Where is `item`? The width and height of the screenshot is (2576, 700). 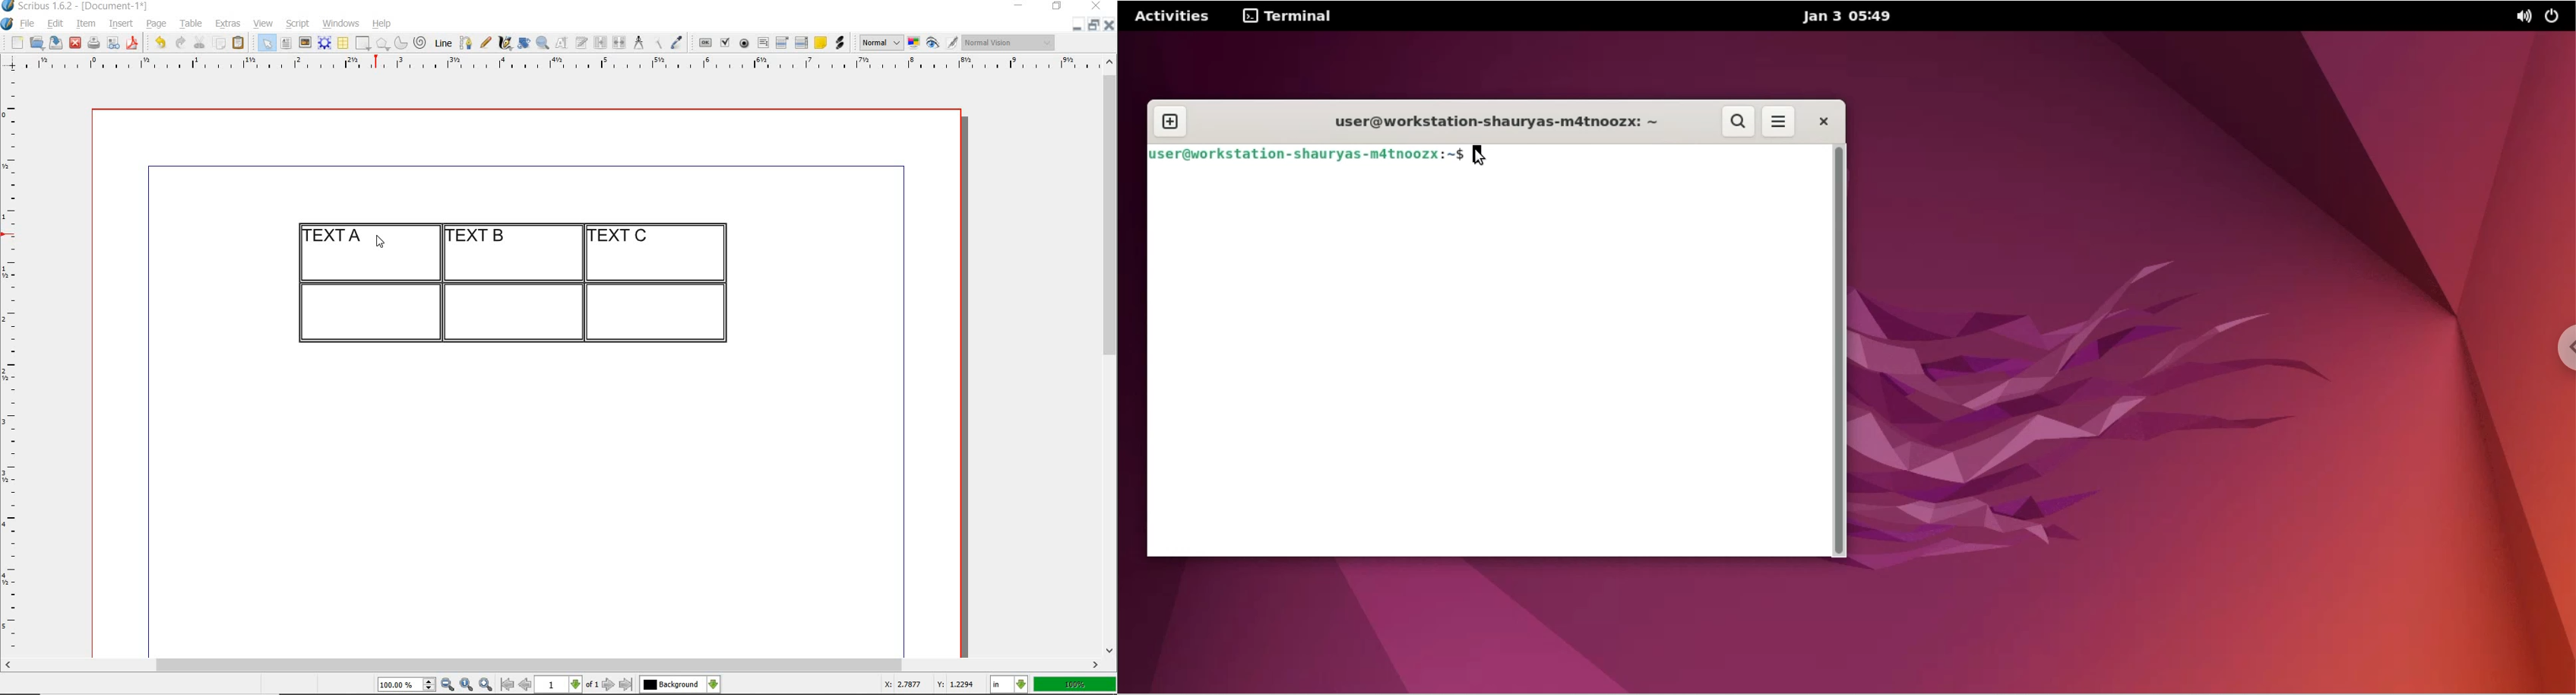 item is located at coordinates (85, 24).